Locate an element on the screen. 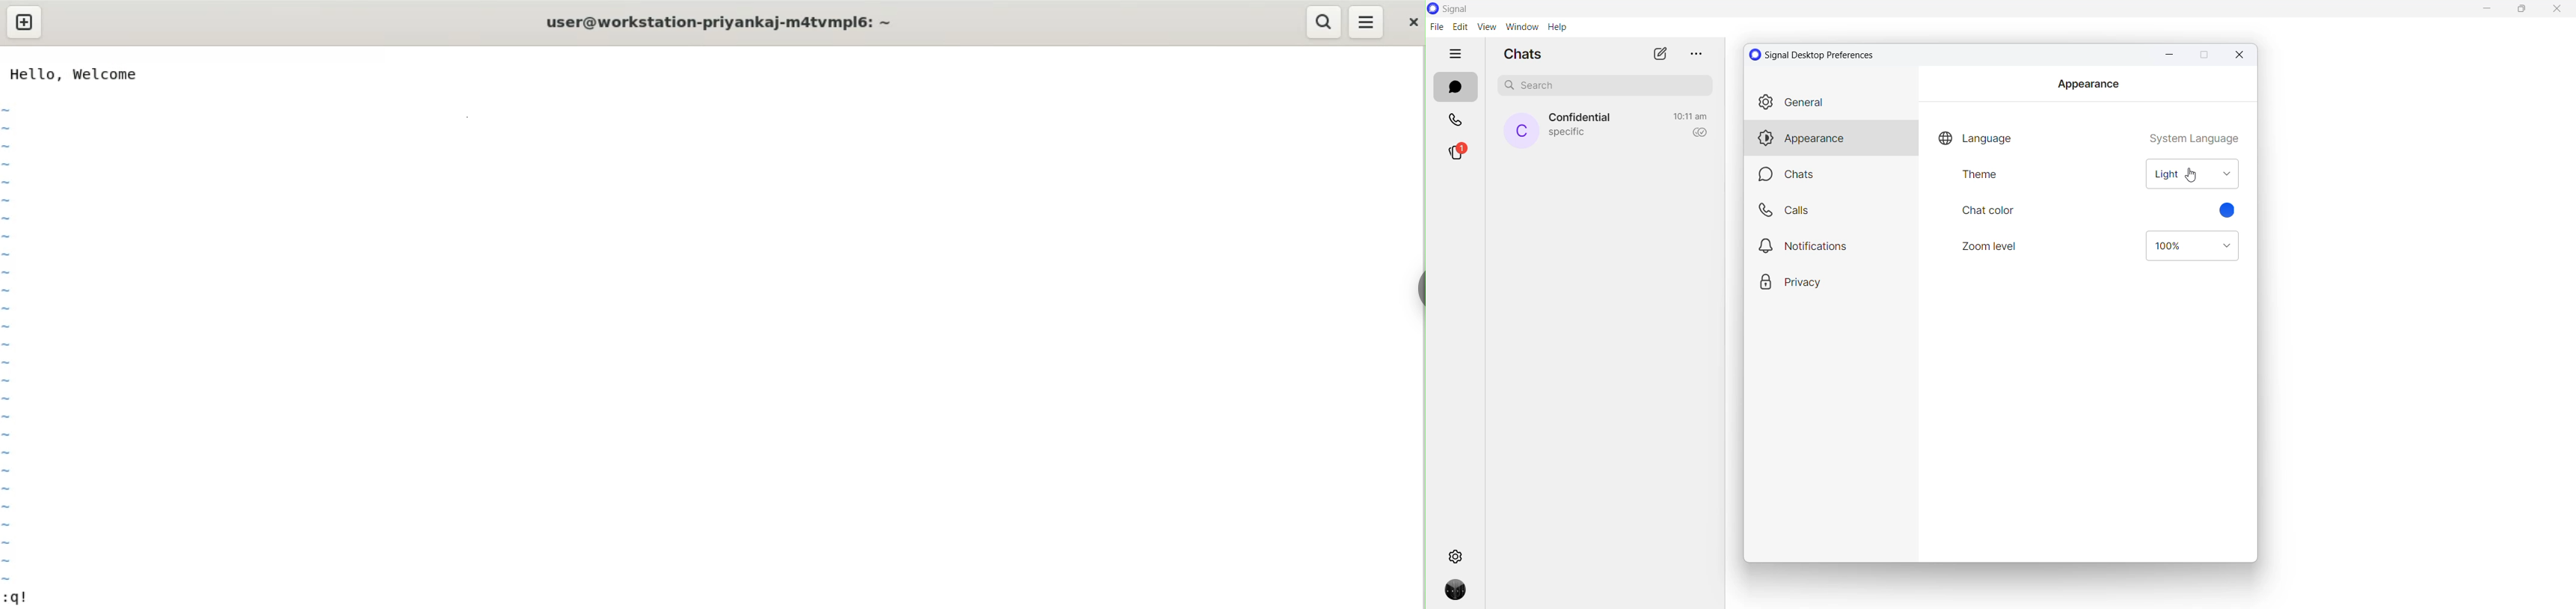  close is located at coordinates (1410, 22).